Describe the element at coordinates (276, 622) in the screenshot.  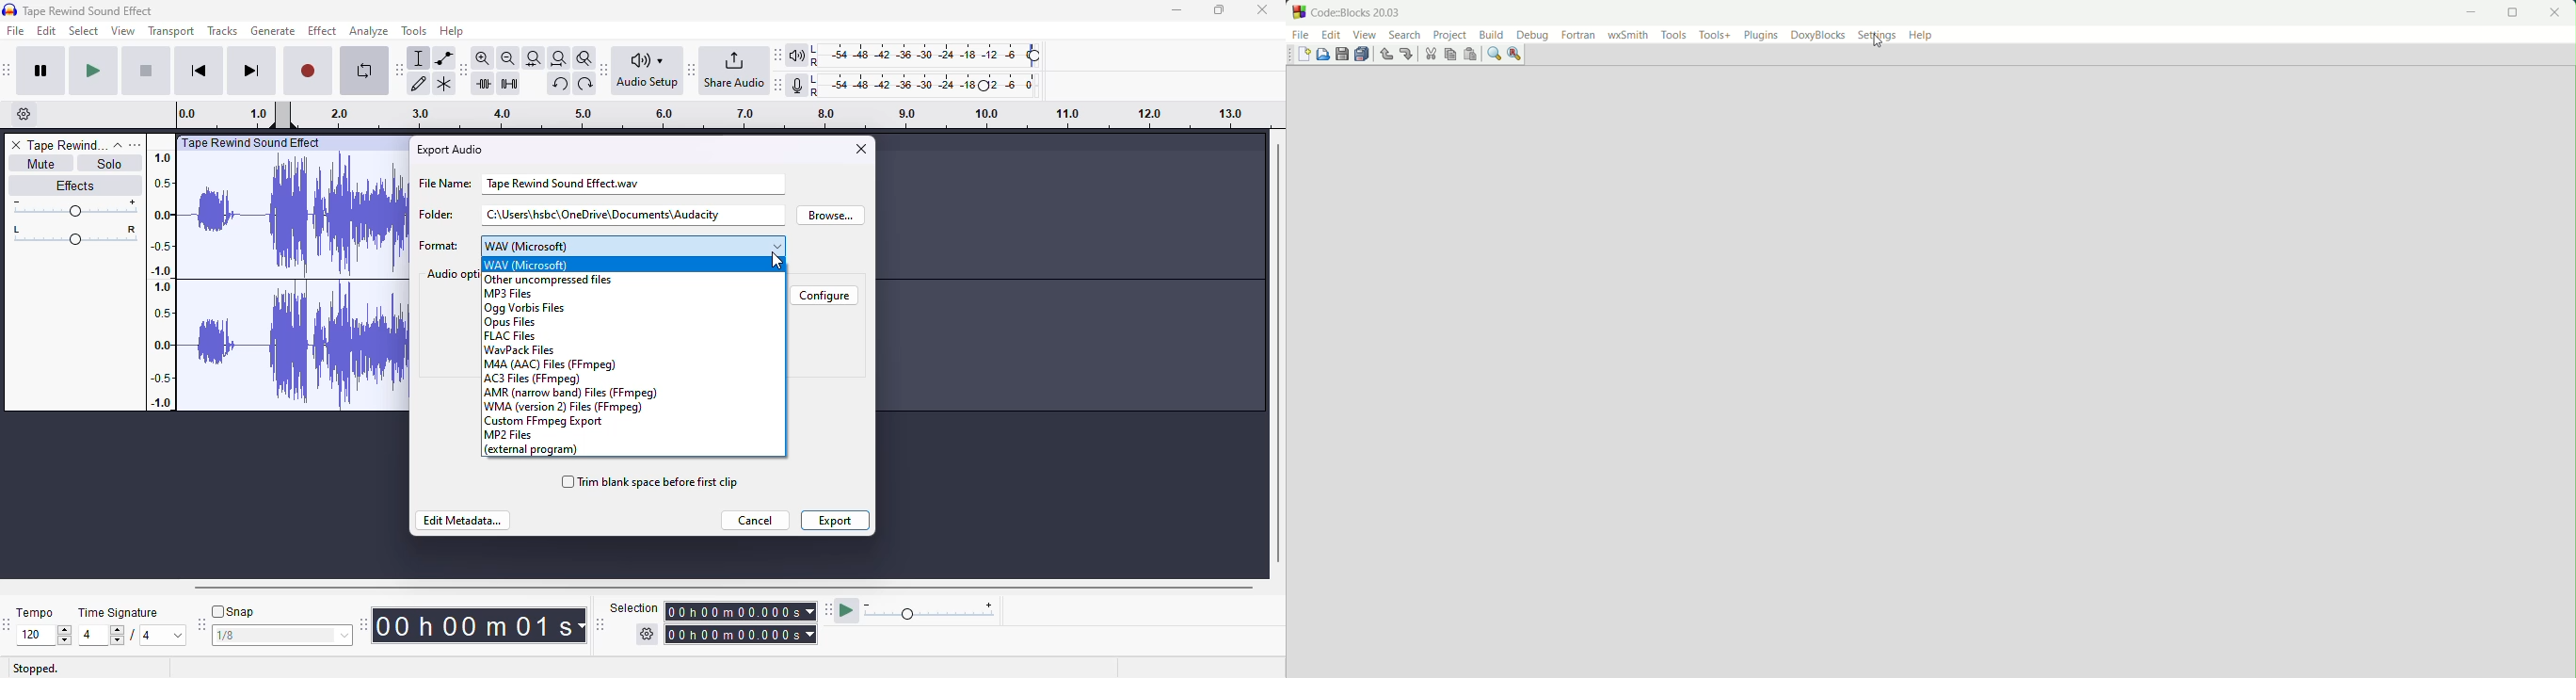
I see `audacity snapping toolbar` at that location.